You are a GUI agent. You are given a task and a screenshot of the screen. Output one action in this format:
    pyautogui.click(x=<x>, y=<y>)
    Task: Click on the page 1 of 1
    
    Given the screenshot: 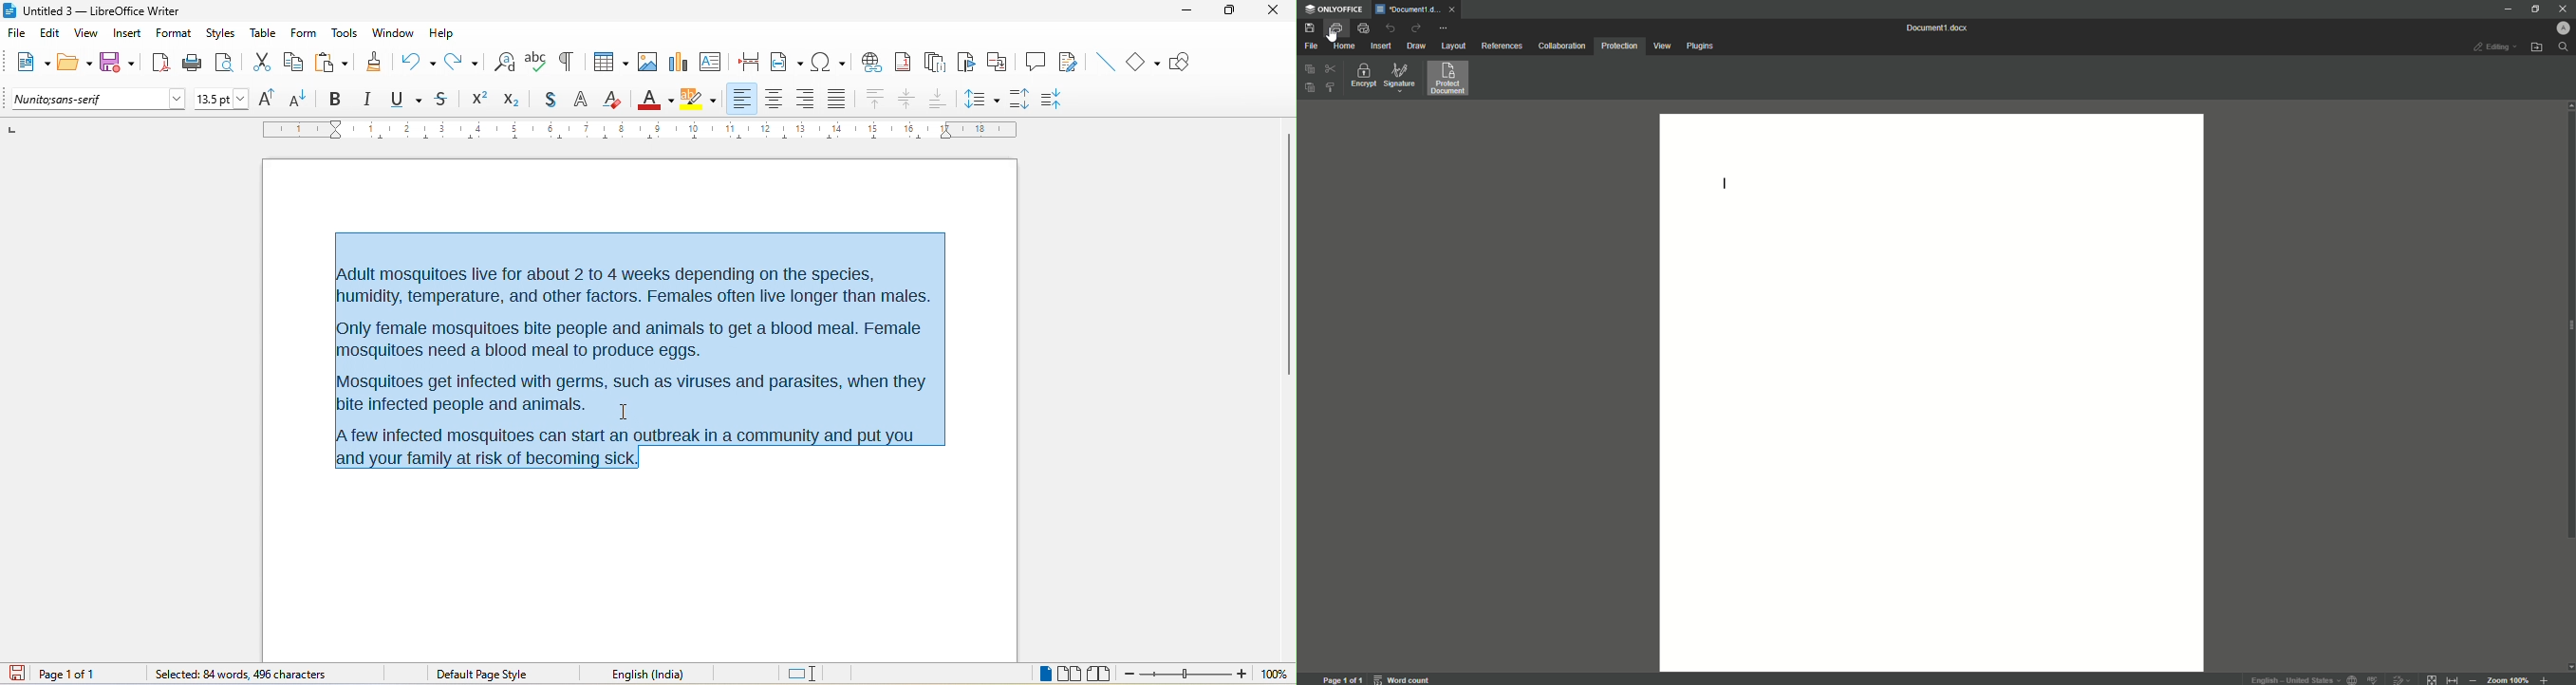 What is the action you would take?
    pyautogui.click(x=1343, y=679)
    